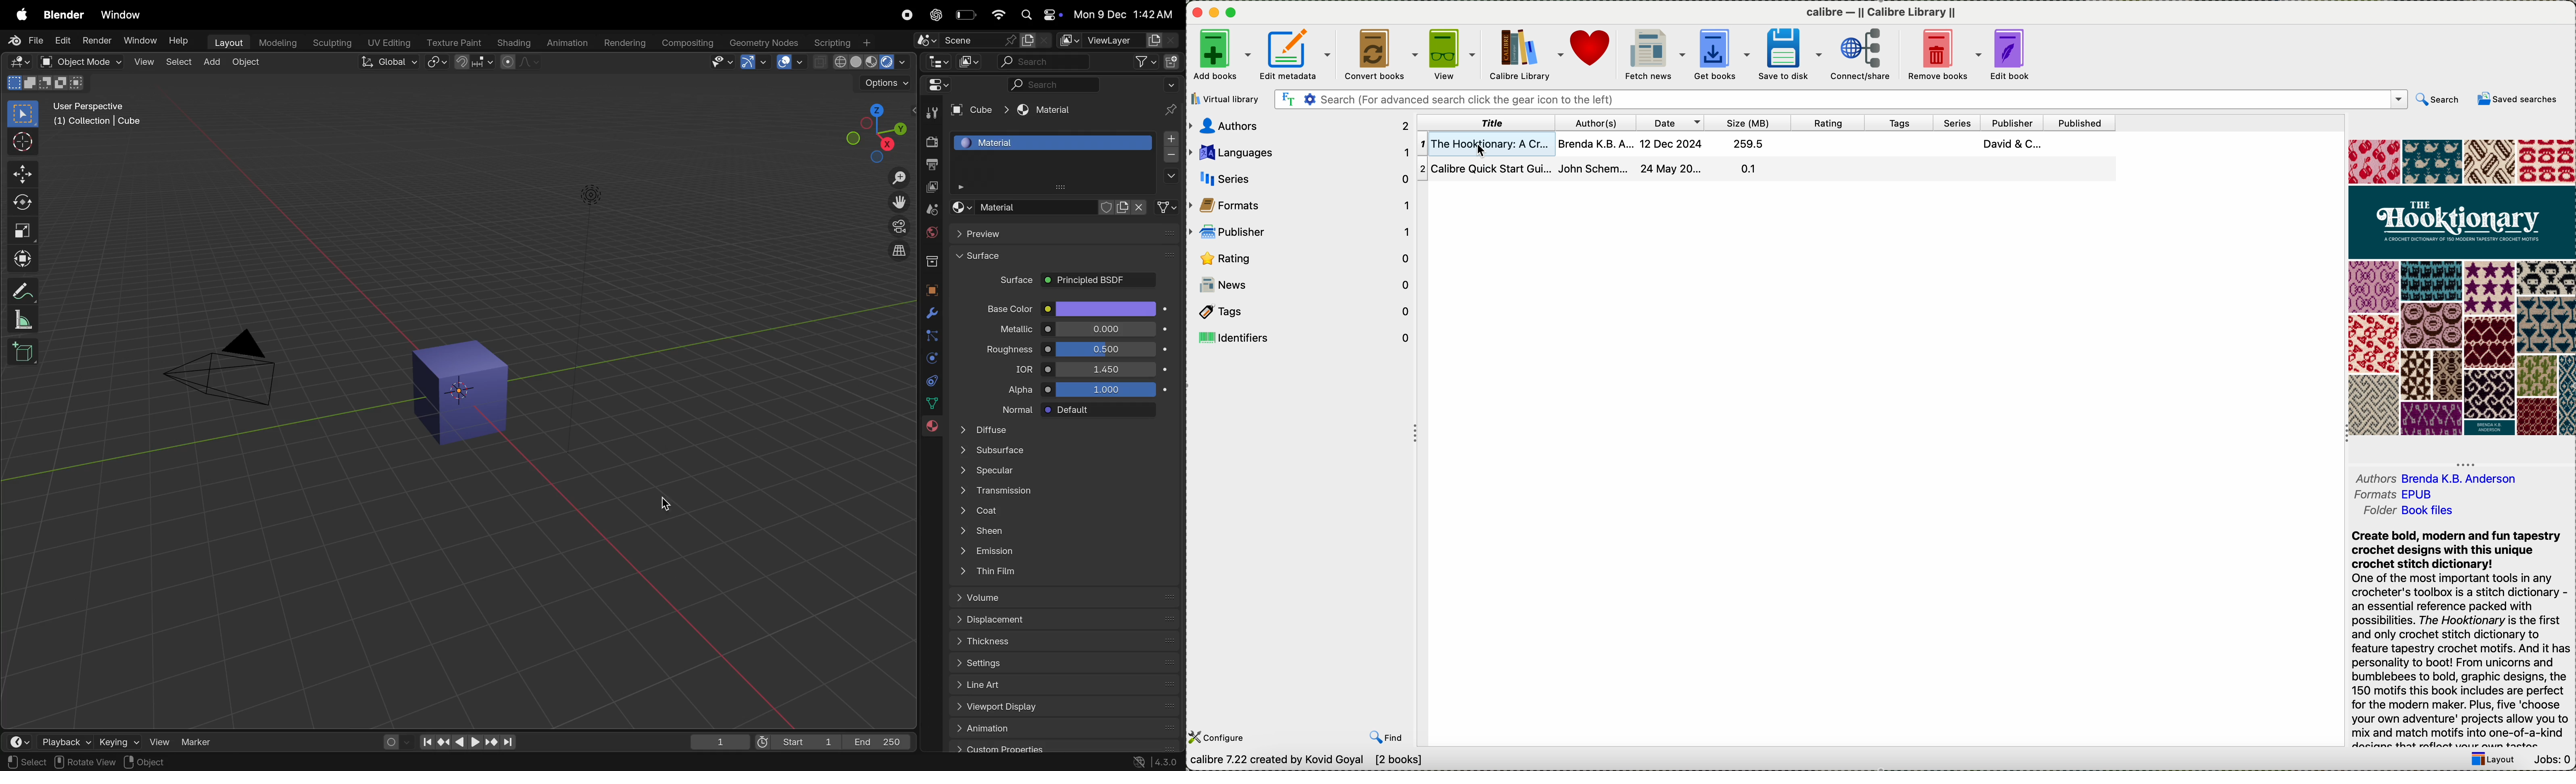 This screenshot has width=2576, height=784. What do you see at coordinates (1302, 232) in the screenshot?
I see `publisher` at bounding box center [1302, 232].